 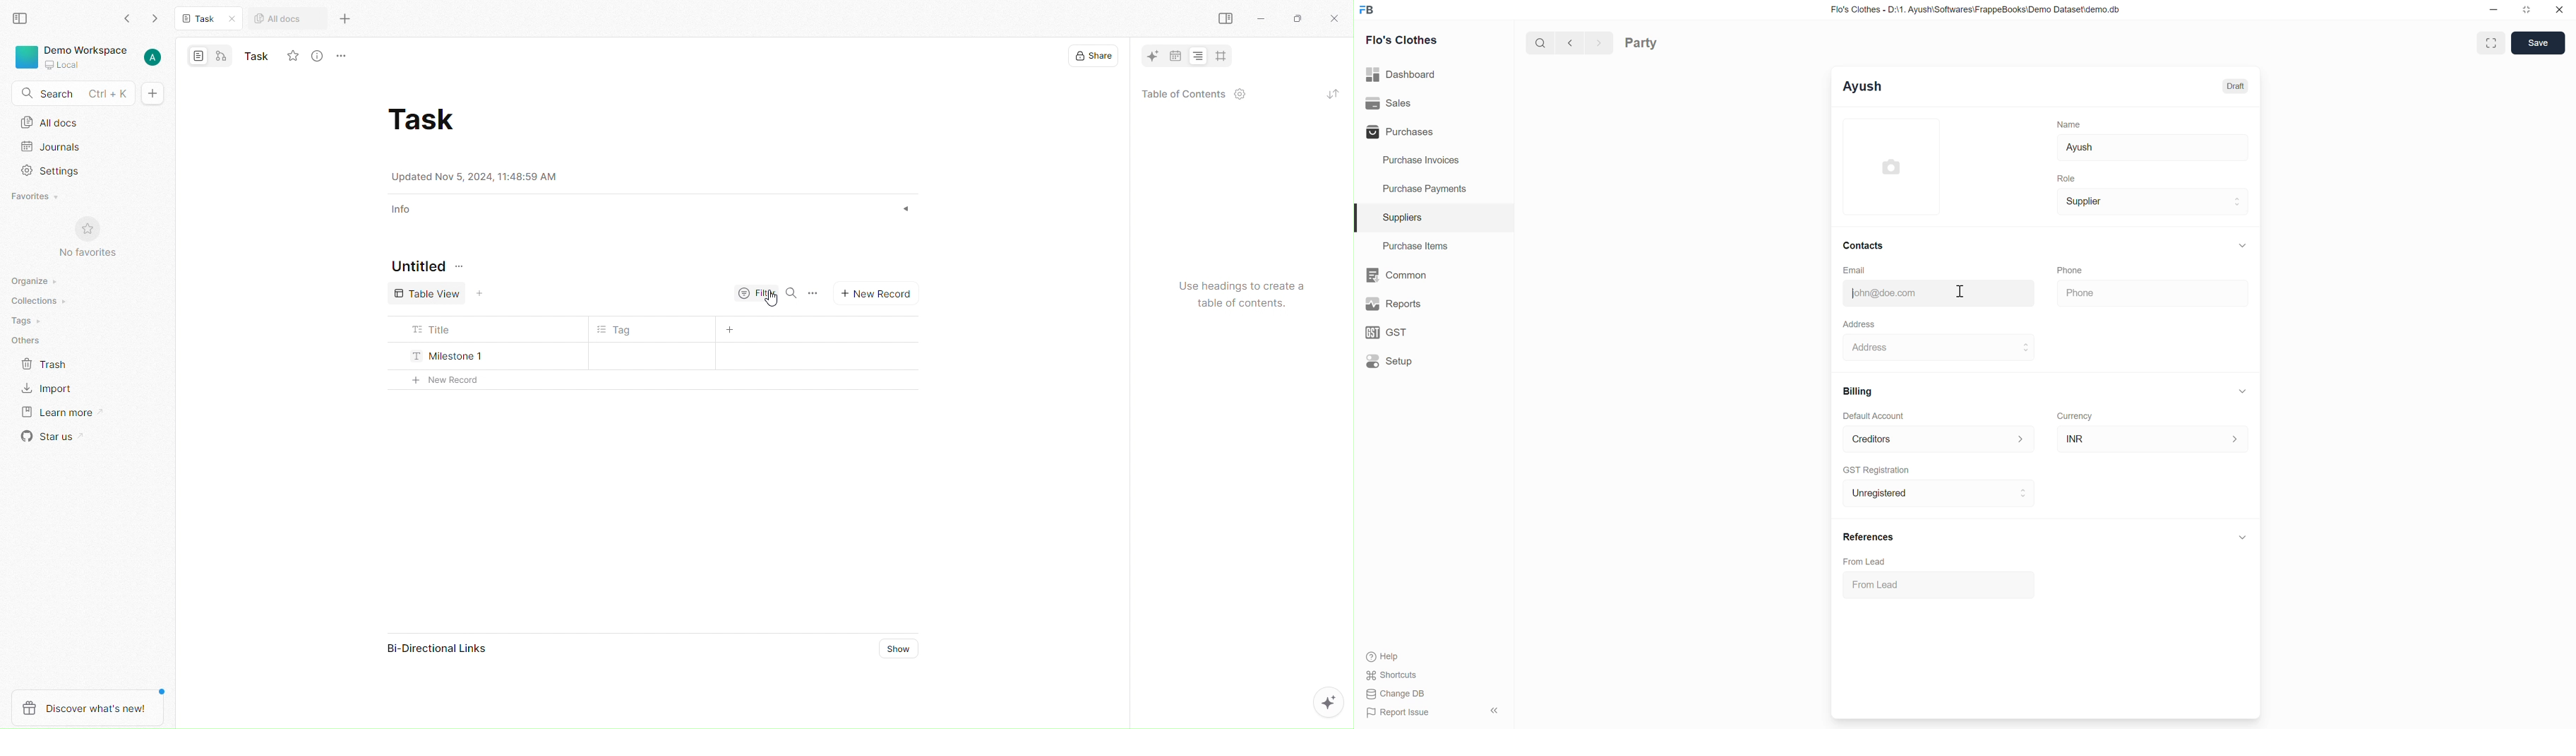 I want to click on john@doe.com, so click(x=1946, y=293).